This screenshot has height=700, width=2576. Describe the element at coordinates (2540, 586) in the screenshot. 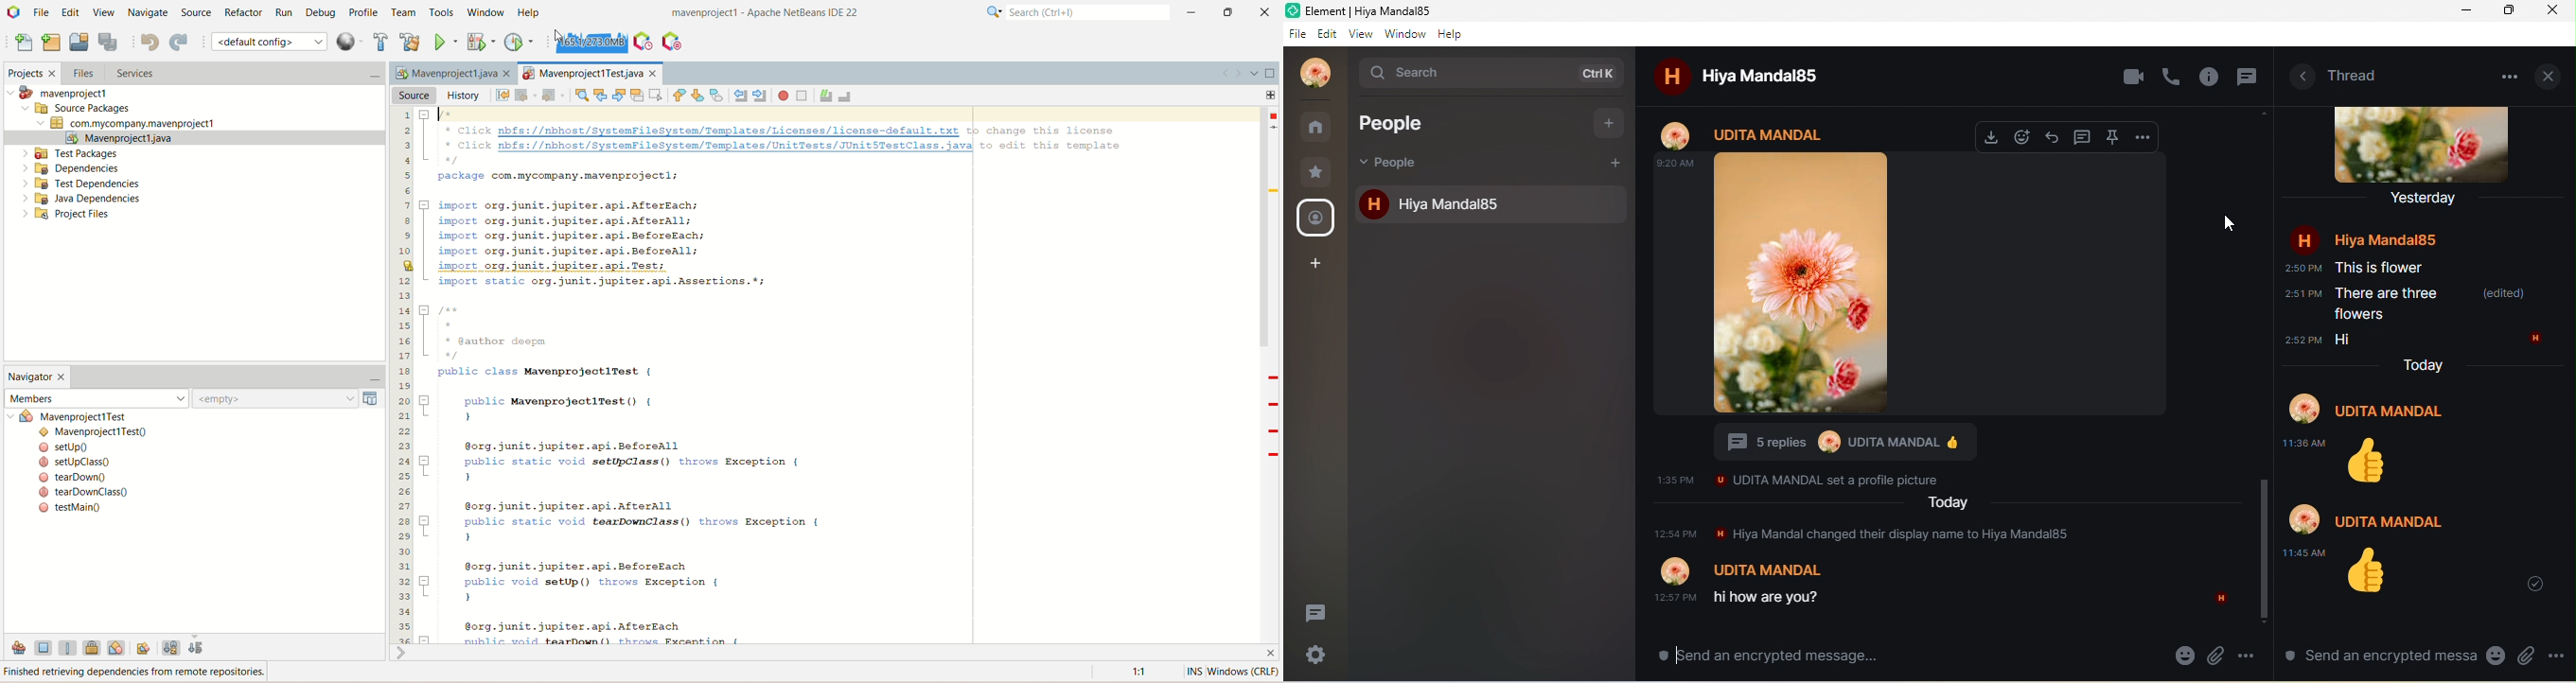

I see `scroll to most recent message` at that location.